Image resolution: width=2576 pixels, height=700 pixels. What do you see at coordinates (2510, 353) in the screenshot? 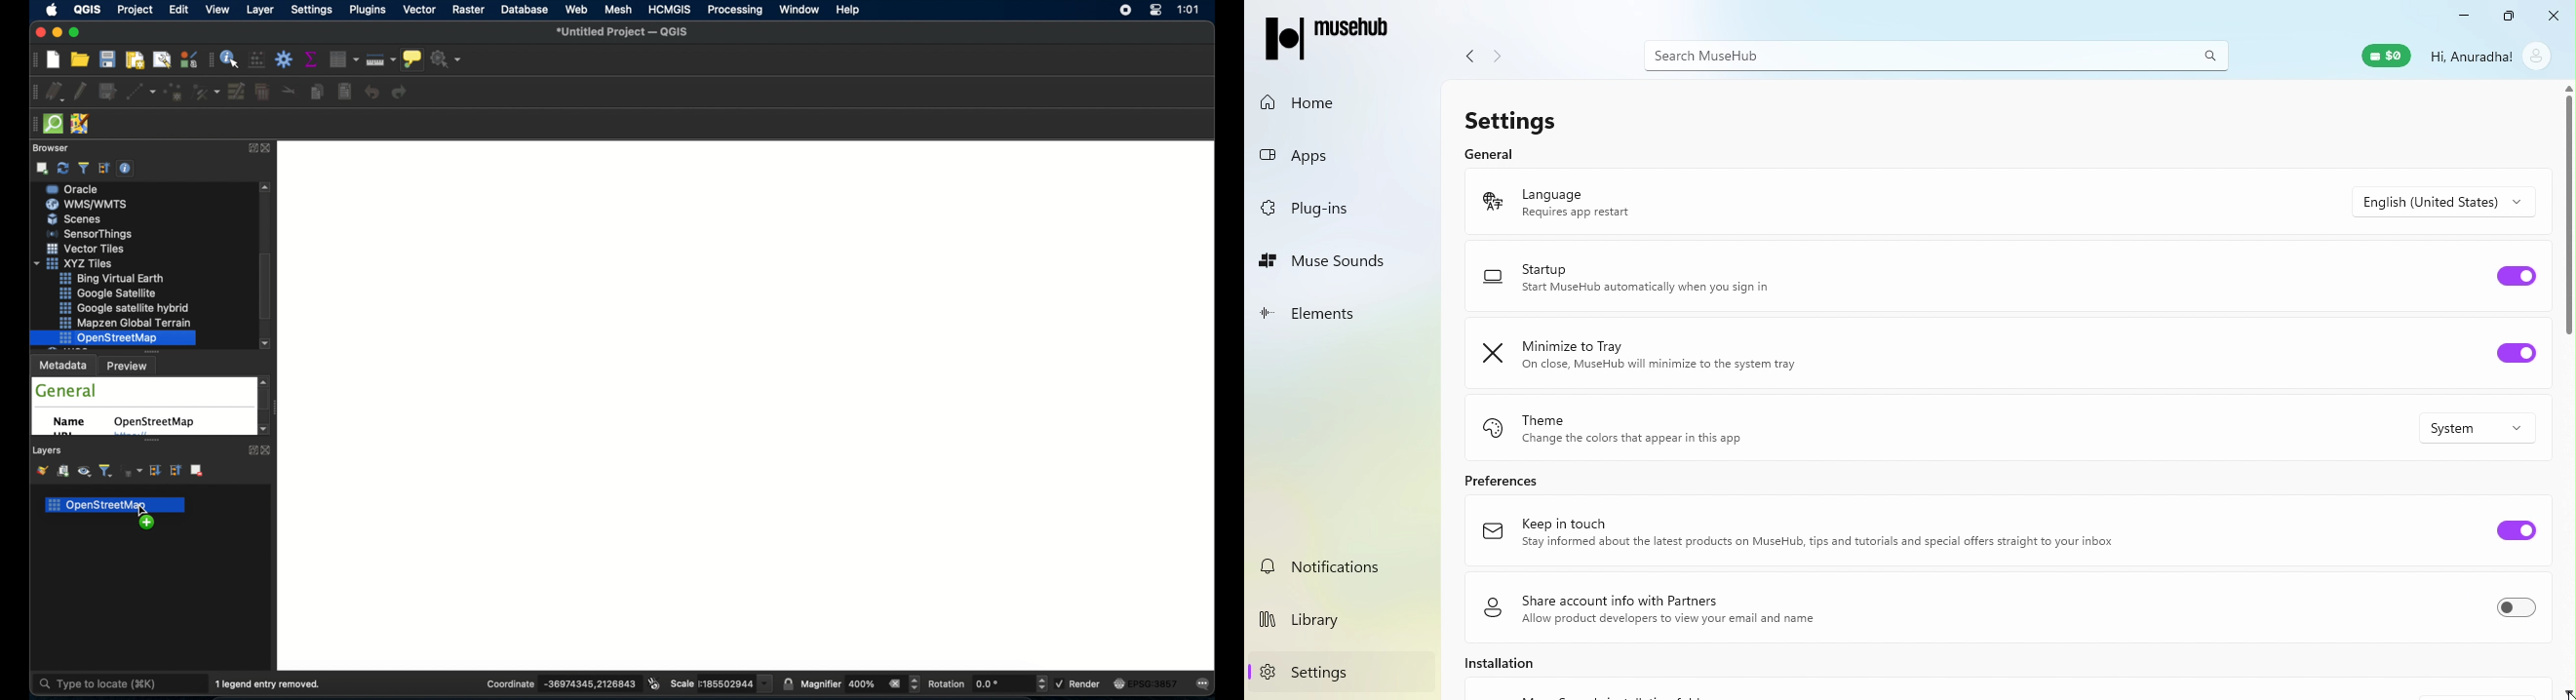
I see `Toggle` at bounding box center [2510, 353].